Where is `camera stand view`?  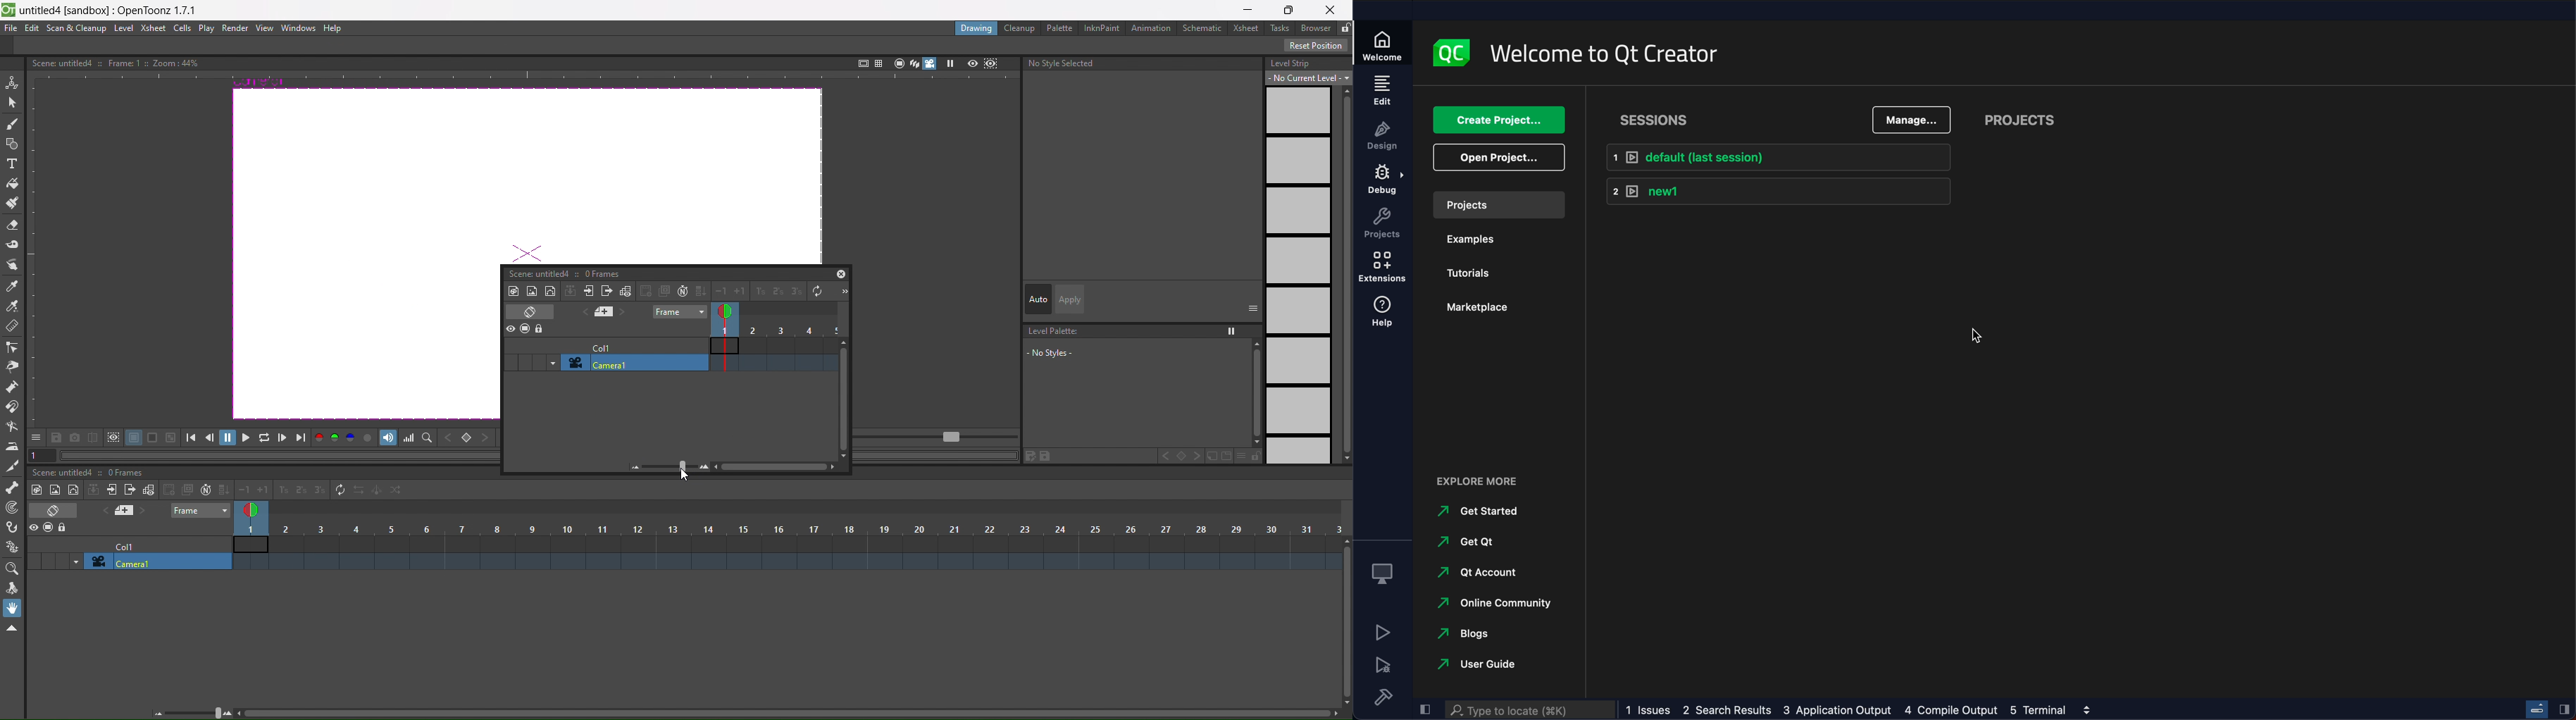
camera stand view is located at coordinates (897, 62).